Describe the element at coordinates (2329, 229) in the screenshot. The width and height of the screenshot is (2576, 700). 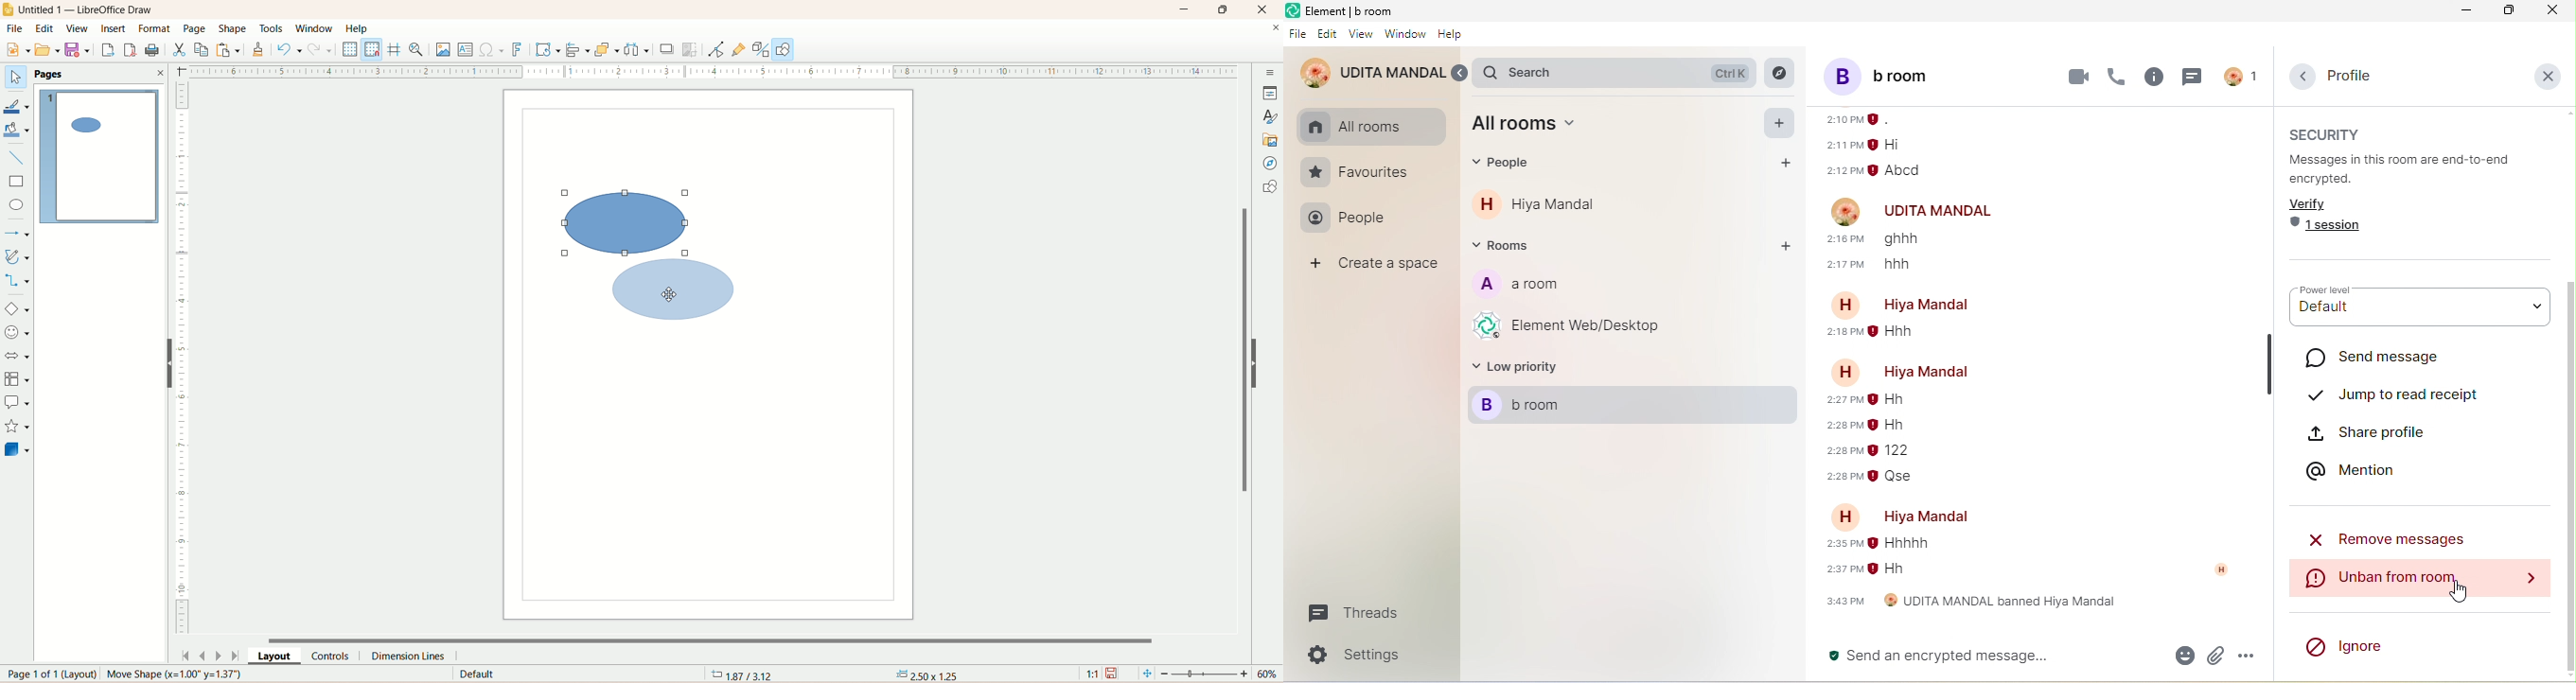
I see `1 session` at that location.